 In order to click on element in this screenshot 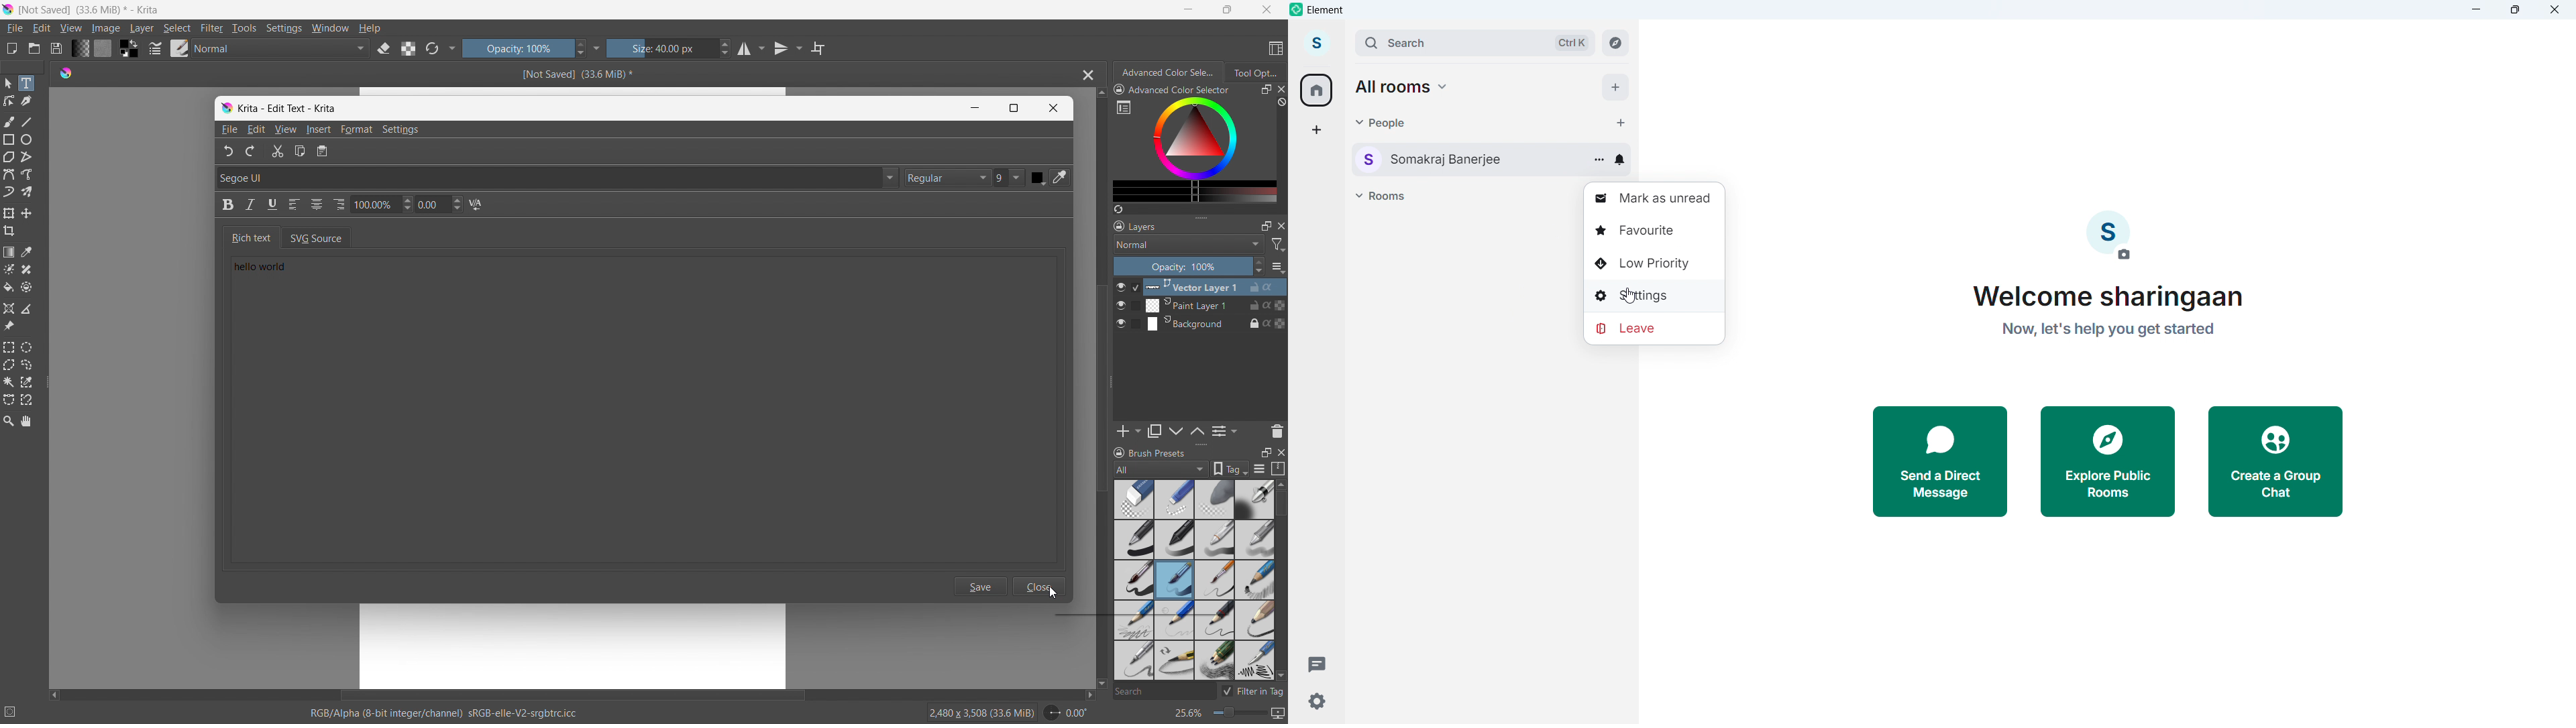, I will do `click(1326, 9)`.